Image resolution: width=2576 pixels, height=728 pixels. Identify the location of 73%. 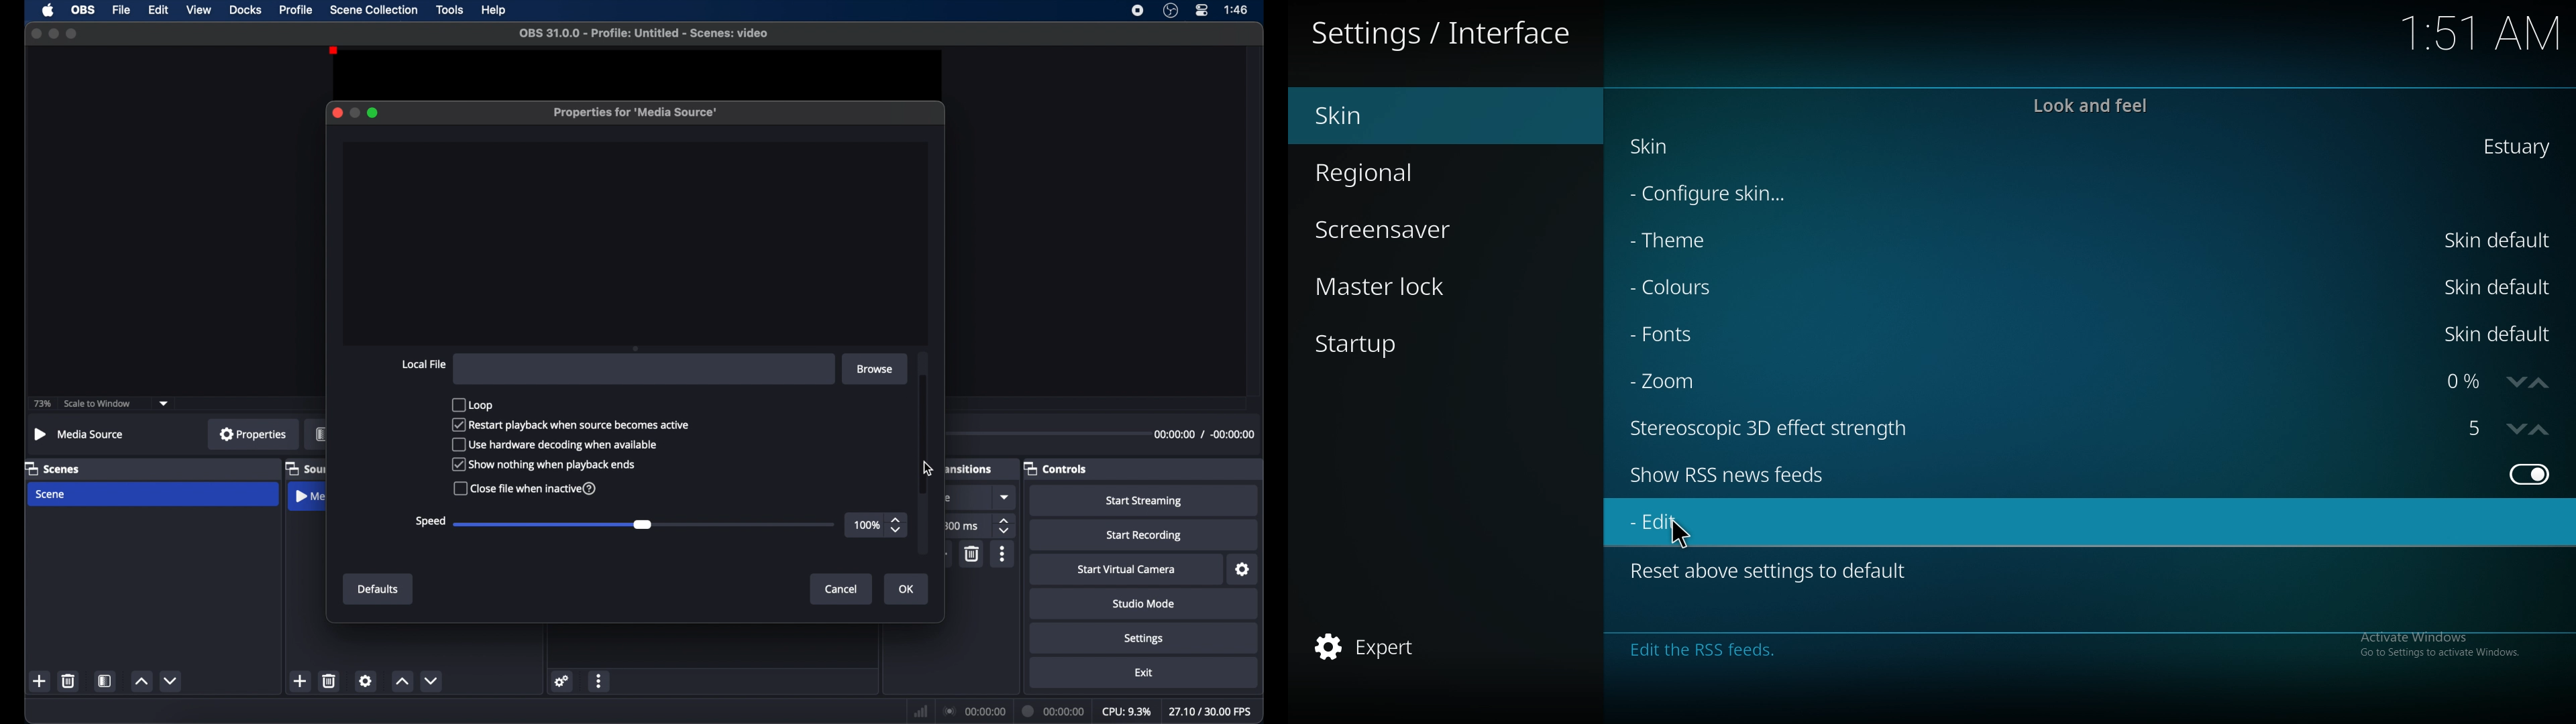
(43, 404).